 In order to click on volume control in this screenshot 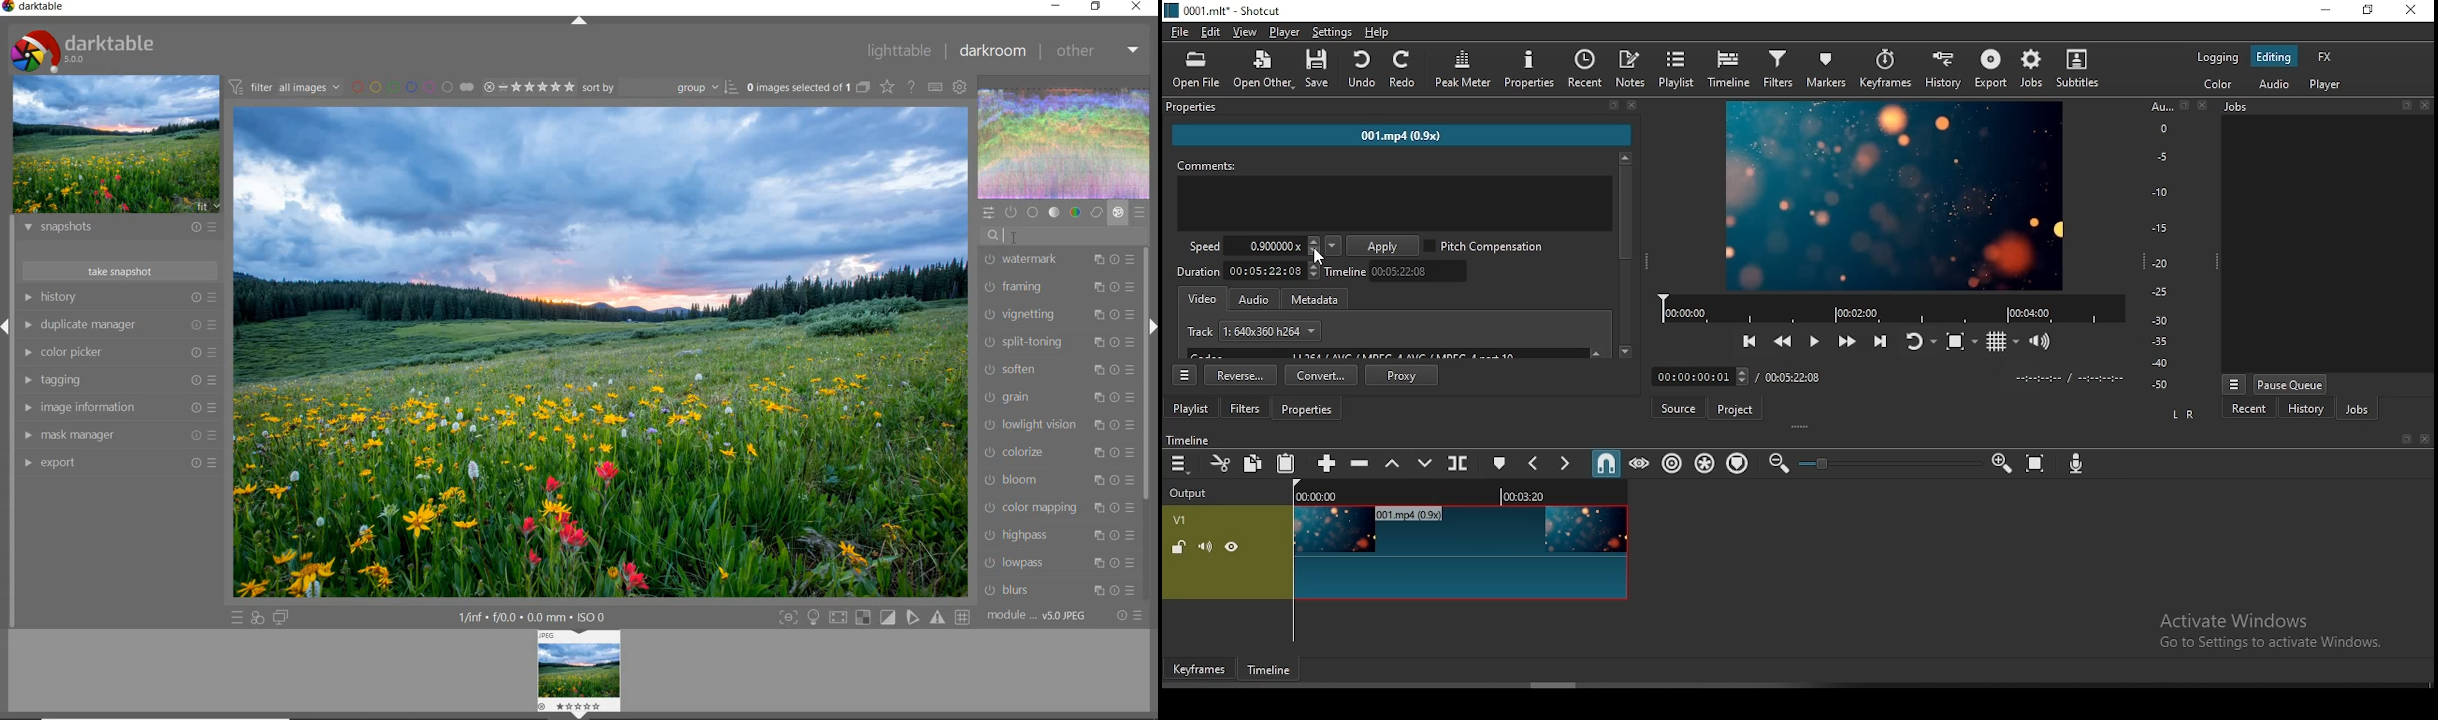, I will do `click(2041, 341)`.